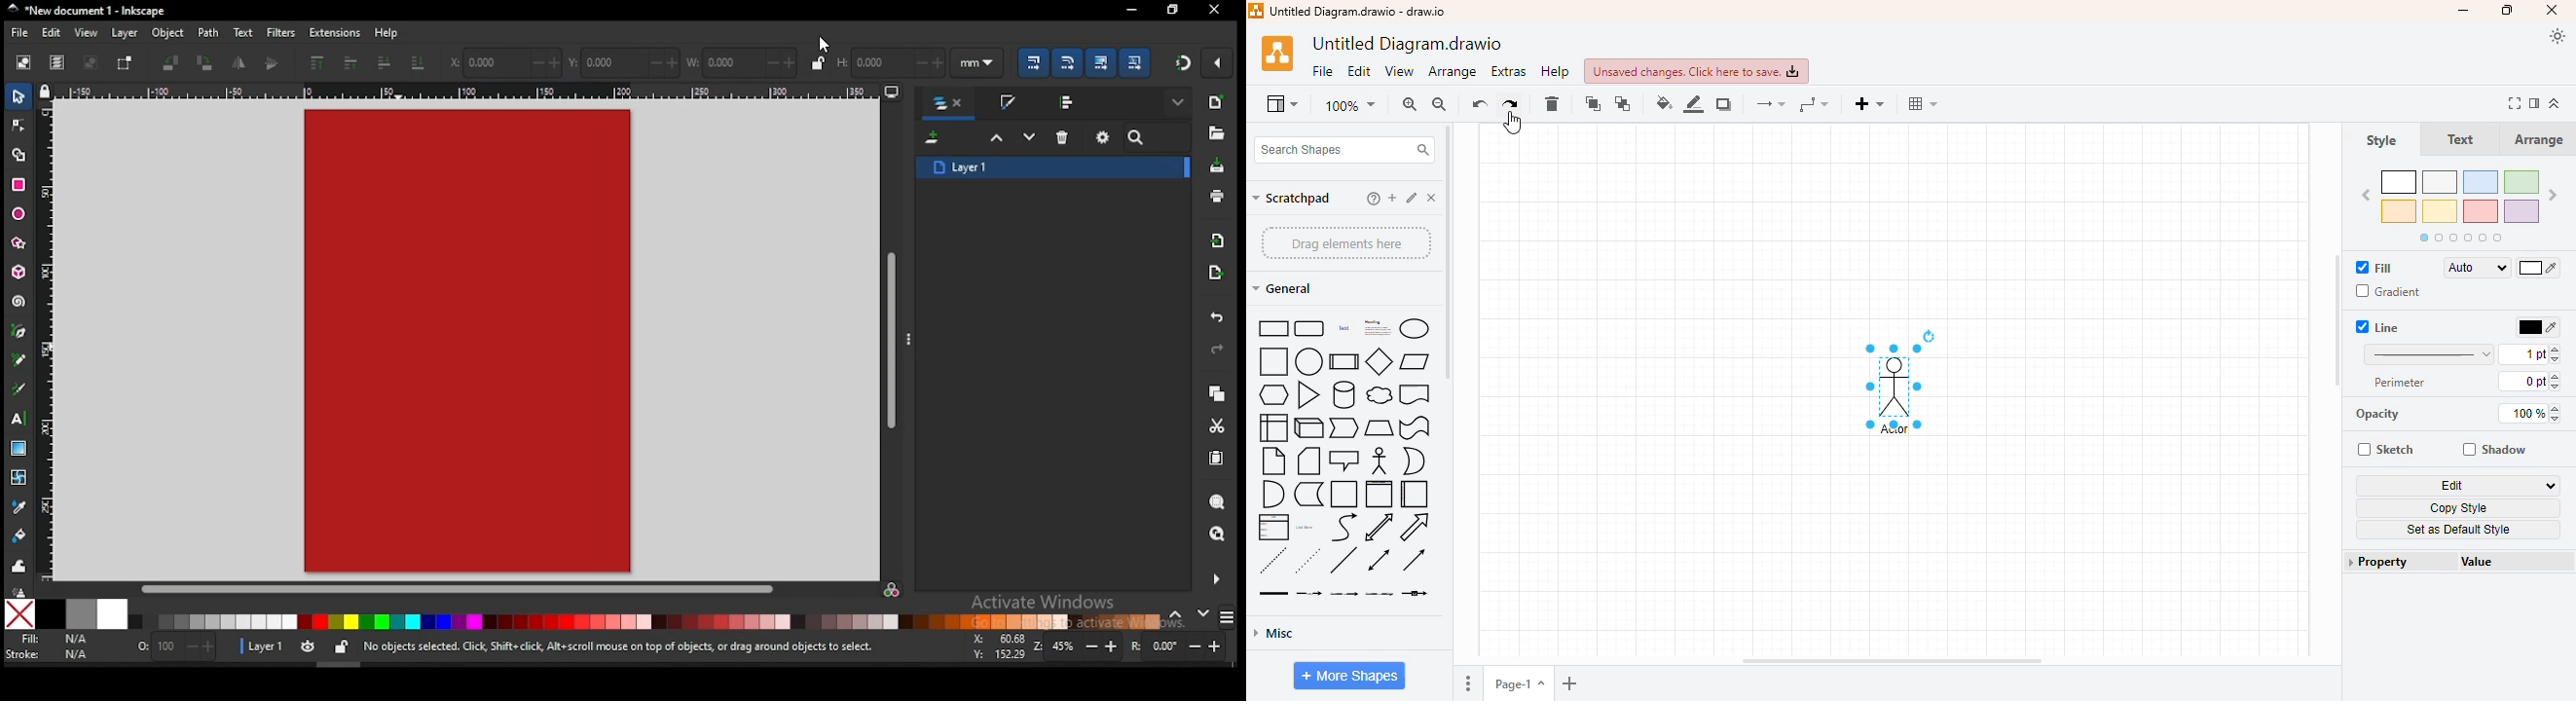 The image size is (2576, 728). What do you see at coordinates (1180, 103) in the screenshot?
I see `show` at bounding box center [1180, 103].